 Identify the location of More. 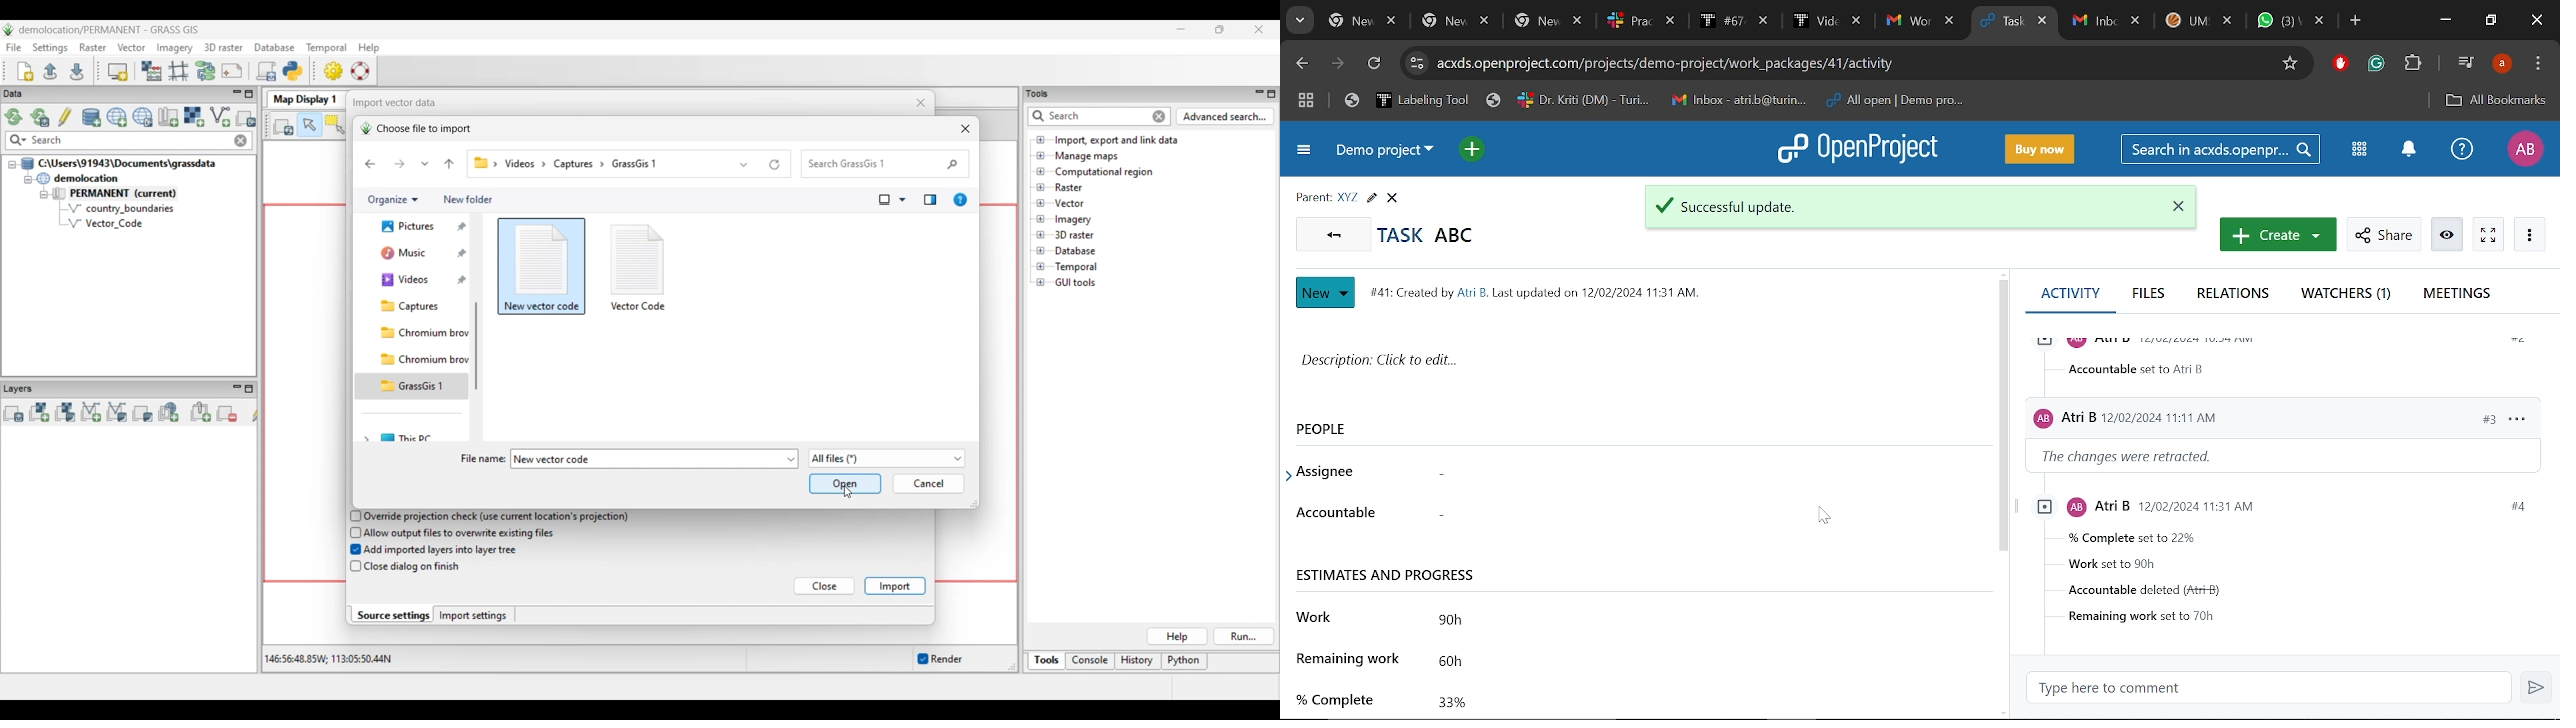
(2530, 235).